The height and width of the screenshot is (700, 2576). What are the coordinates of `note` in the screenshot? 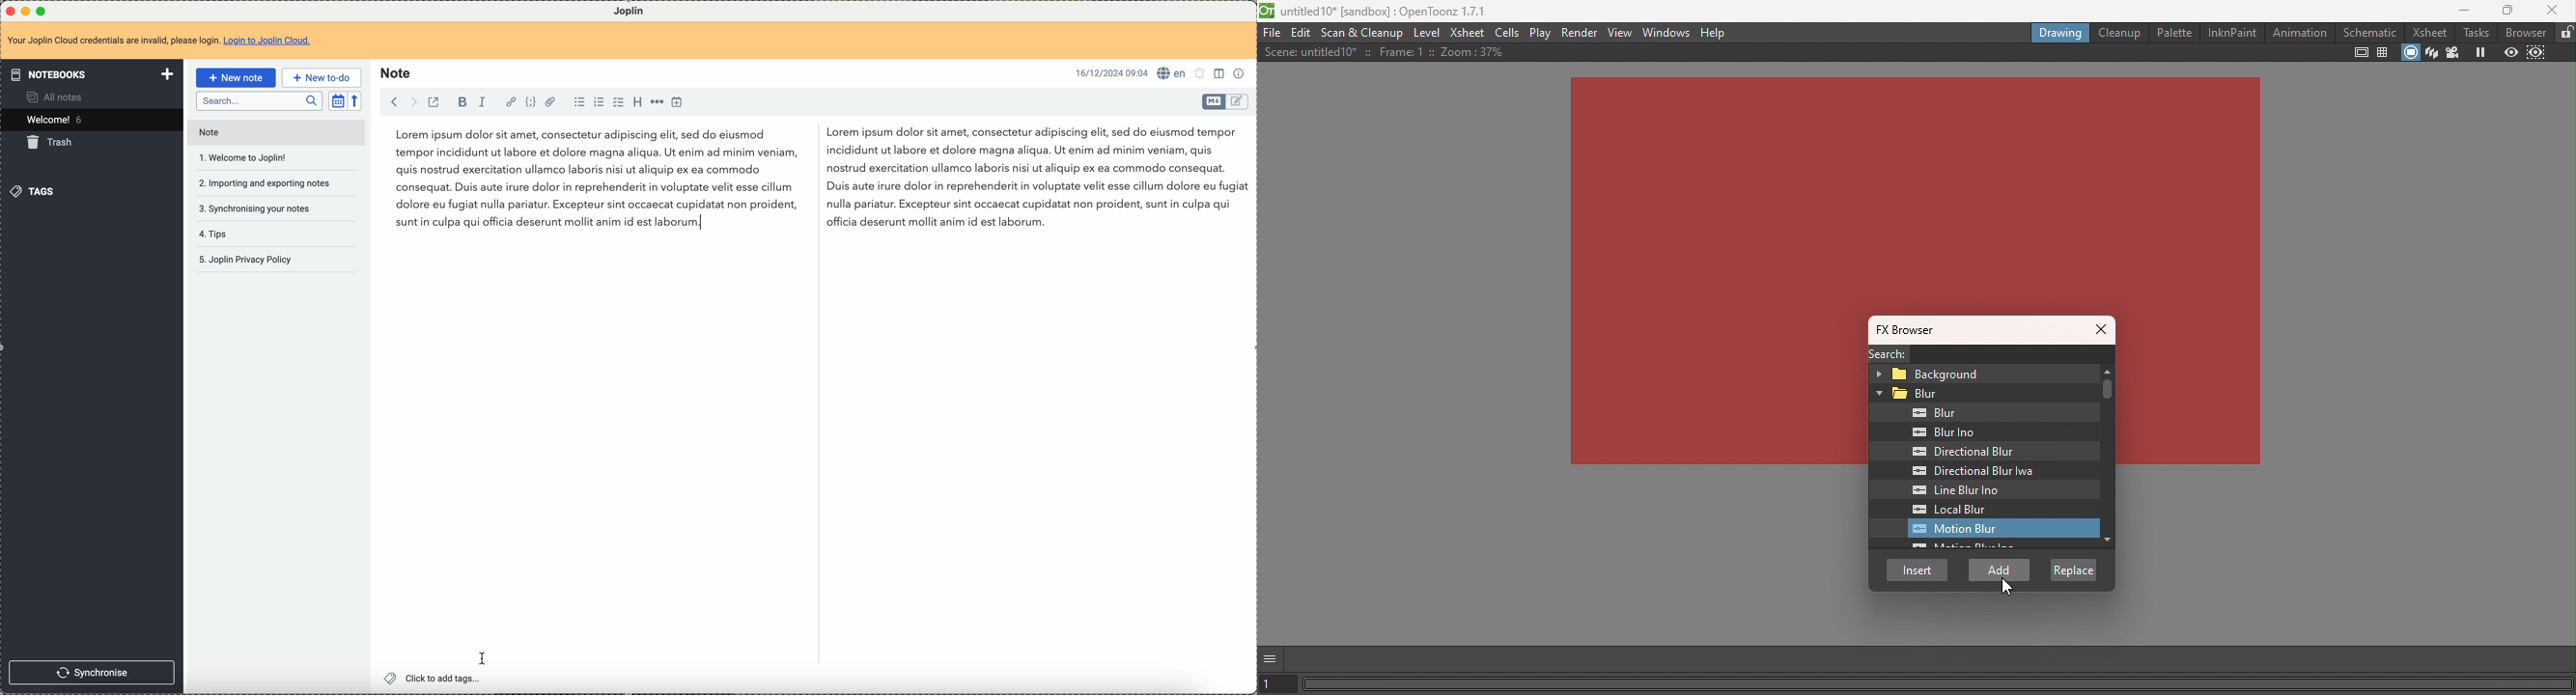 It's located at (207, 131).